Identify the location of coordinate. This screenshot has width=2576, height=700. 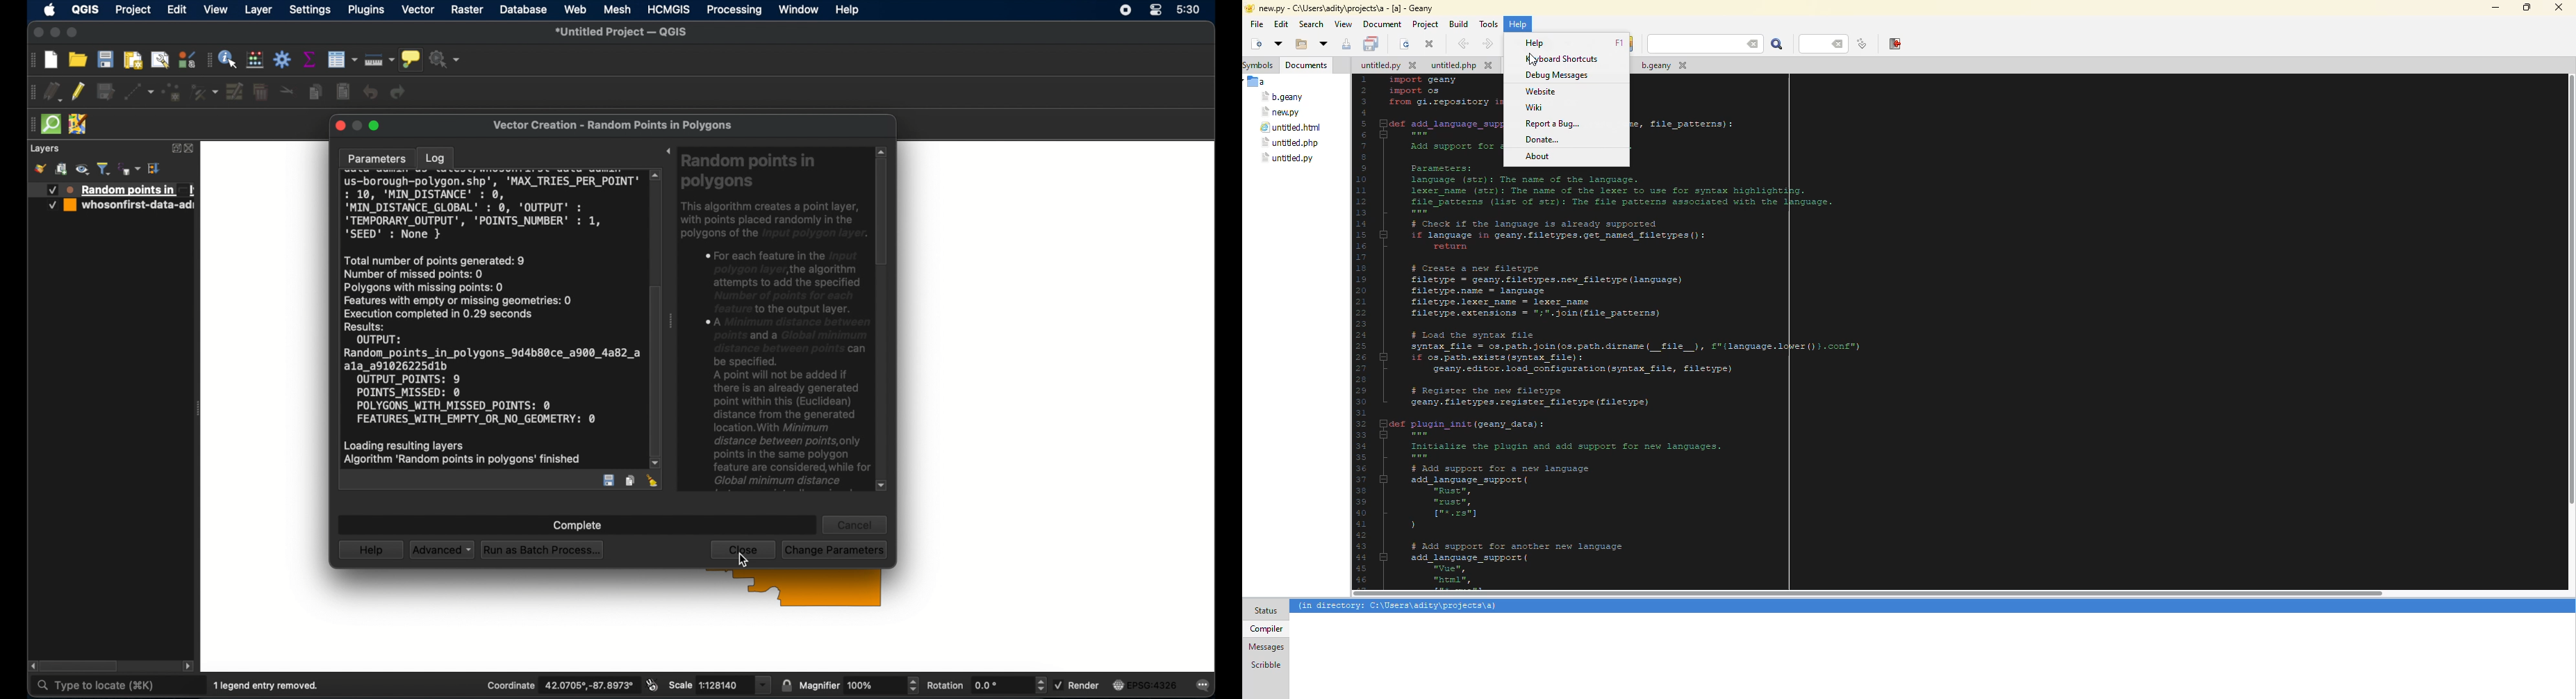
(560, 685).